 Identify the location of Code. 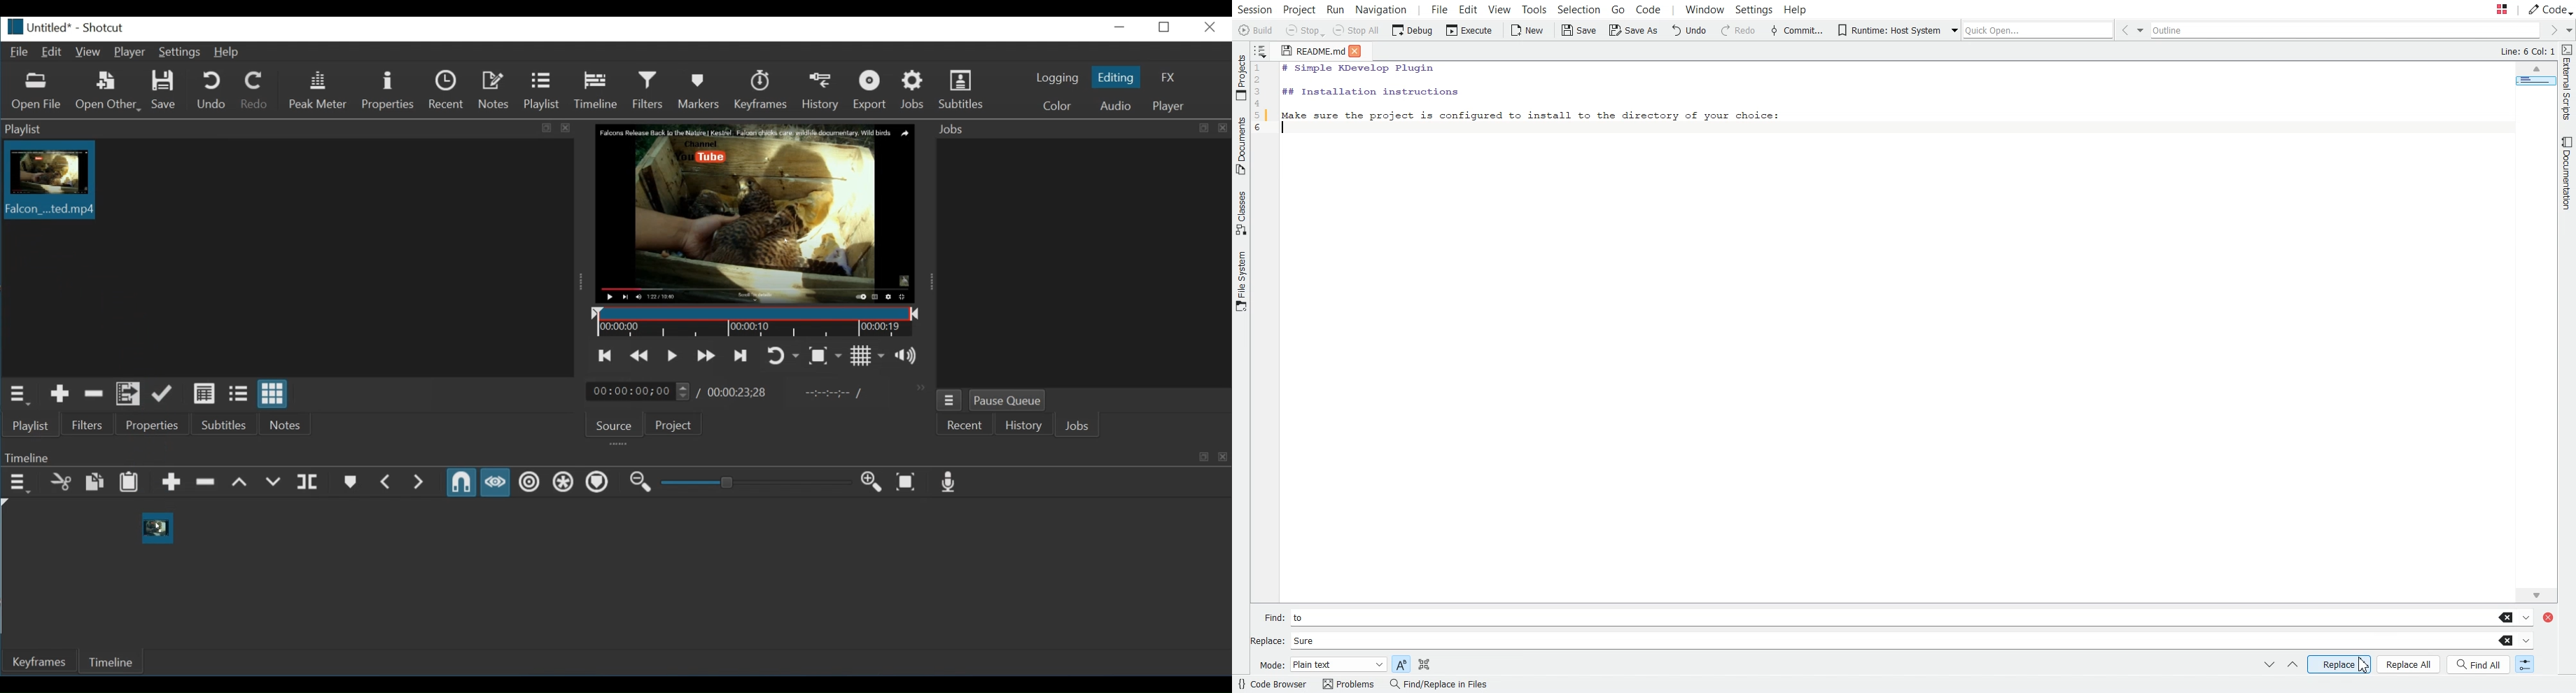
(1656, 10).